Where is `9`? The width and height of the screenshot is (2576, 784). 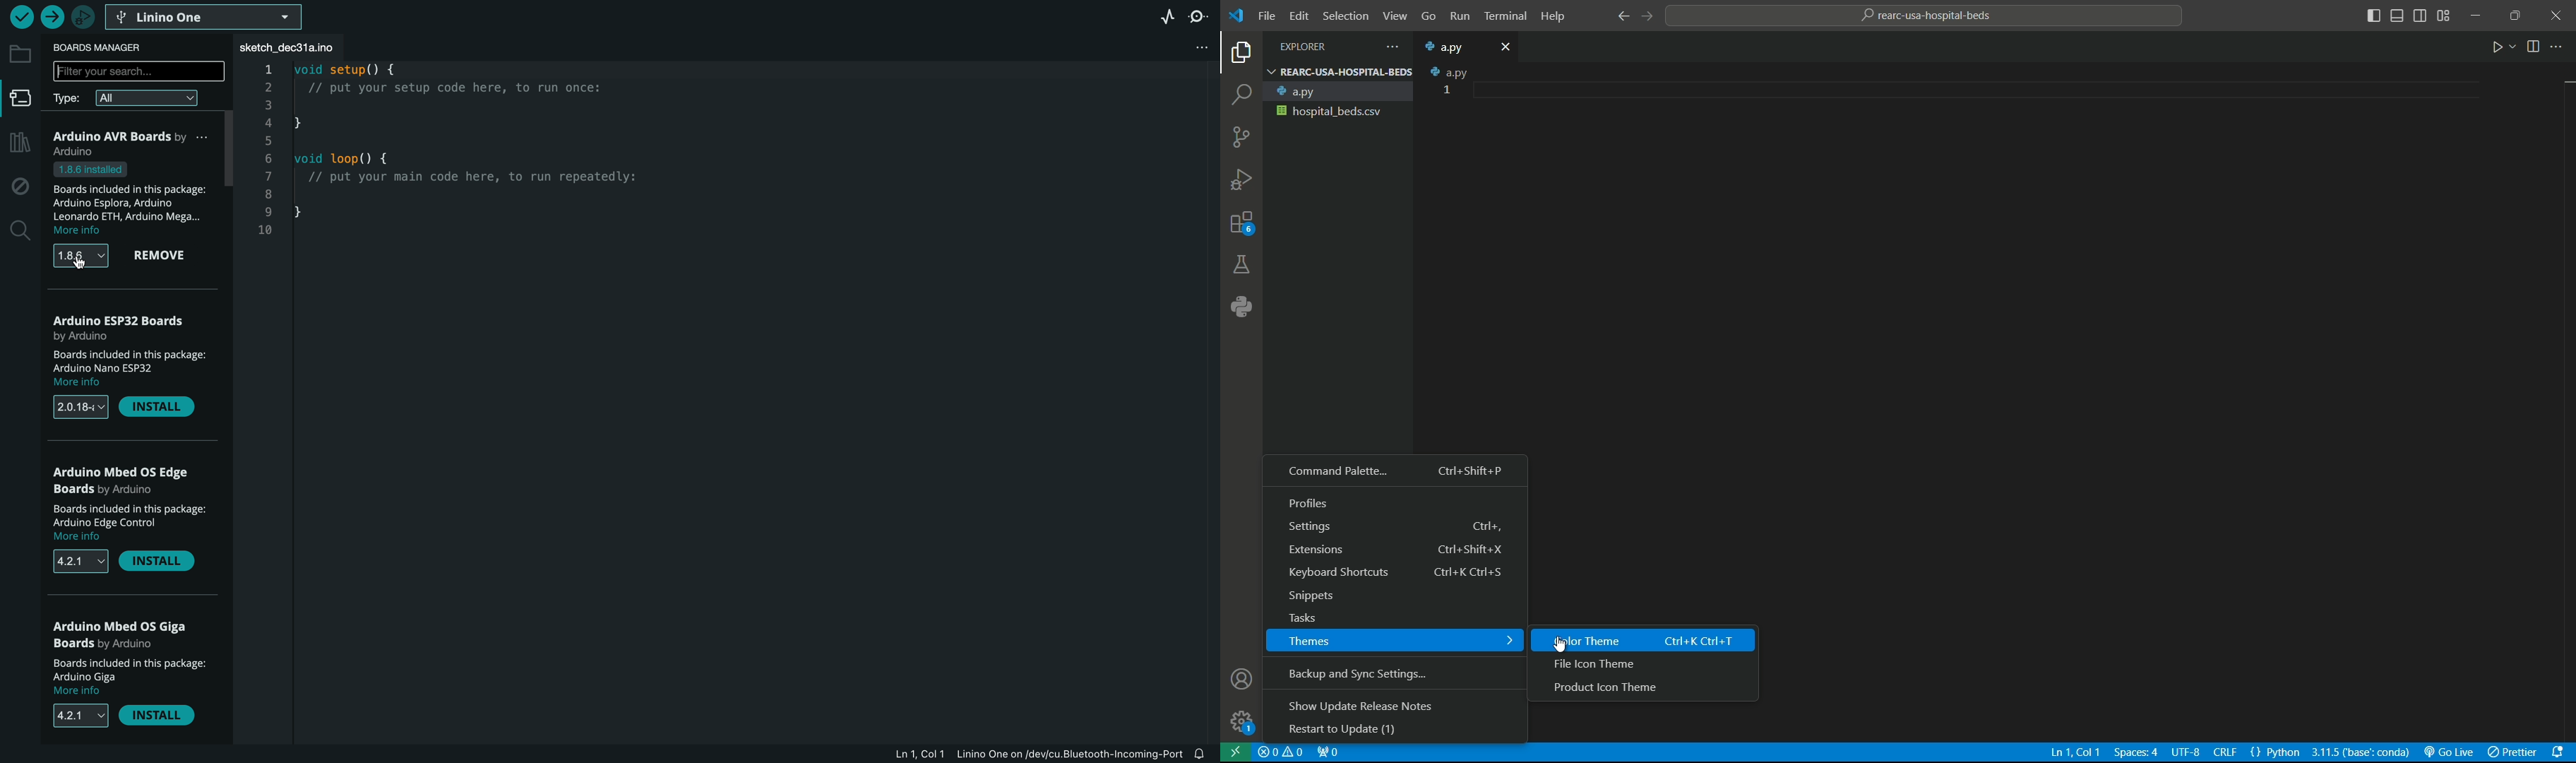 9 is located at coordinates (264, 212).